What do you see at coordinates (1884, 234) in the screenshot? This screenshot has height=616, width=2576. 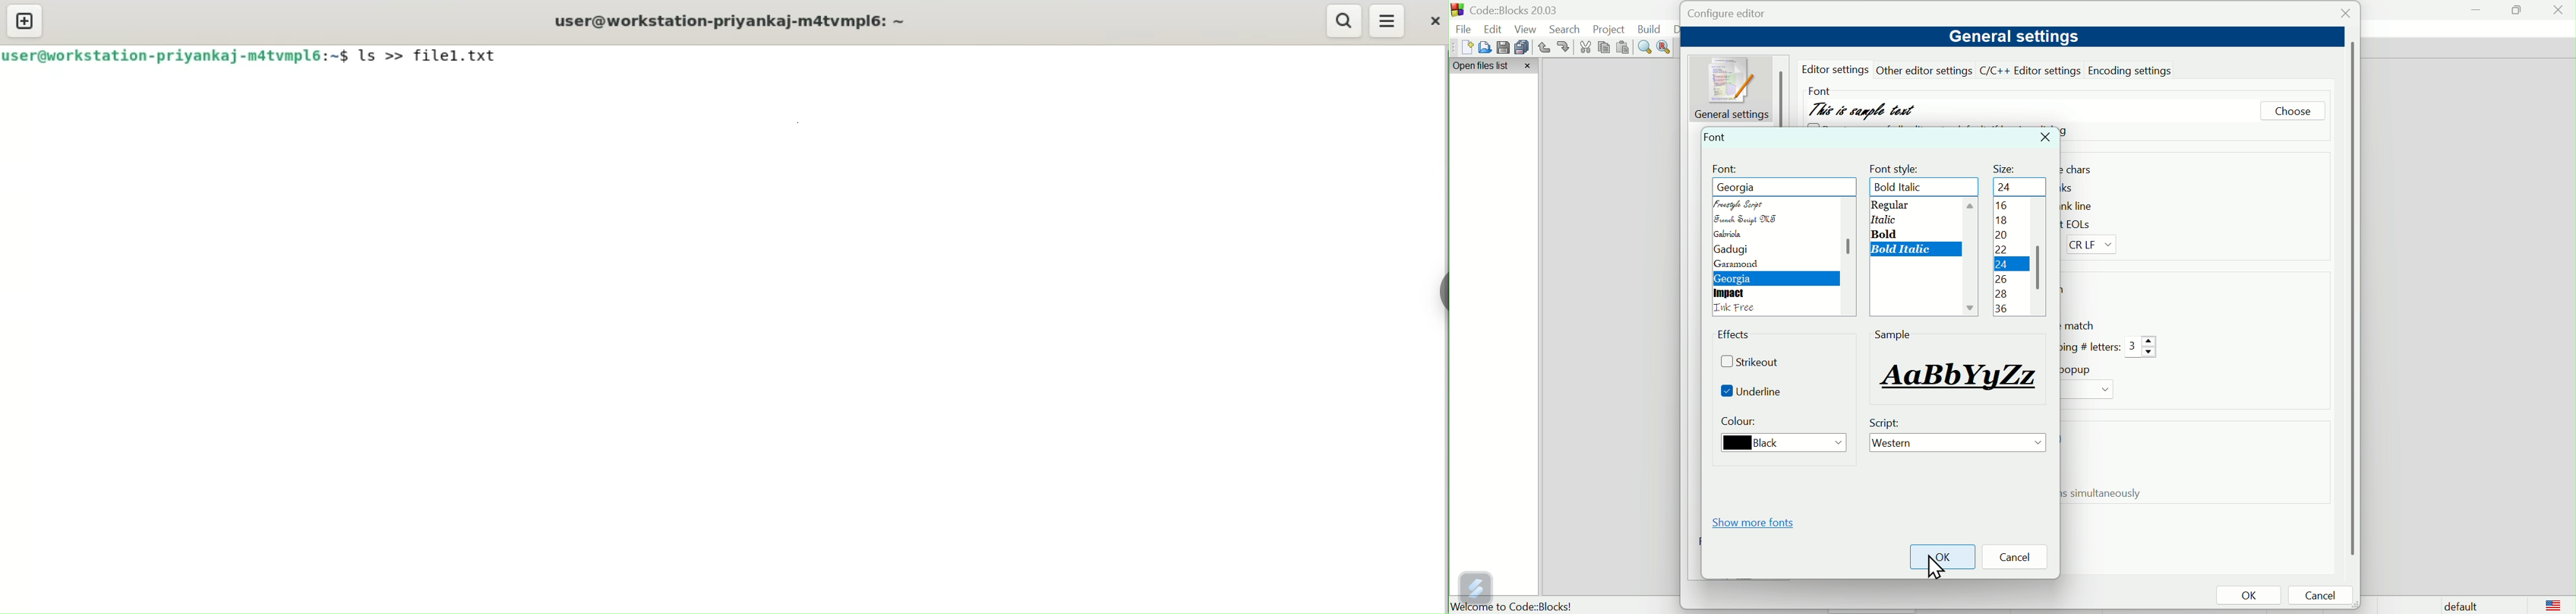 I see `Bold` at bounding box center [1884, 234].